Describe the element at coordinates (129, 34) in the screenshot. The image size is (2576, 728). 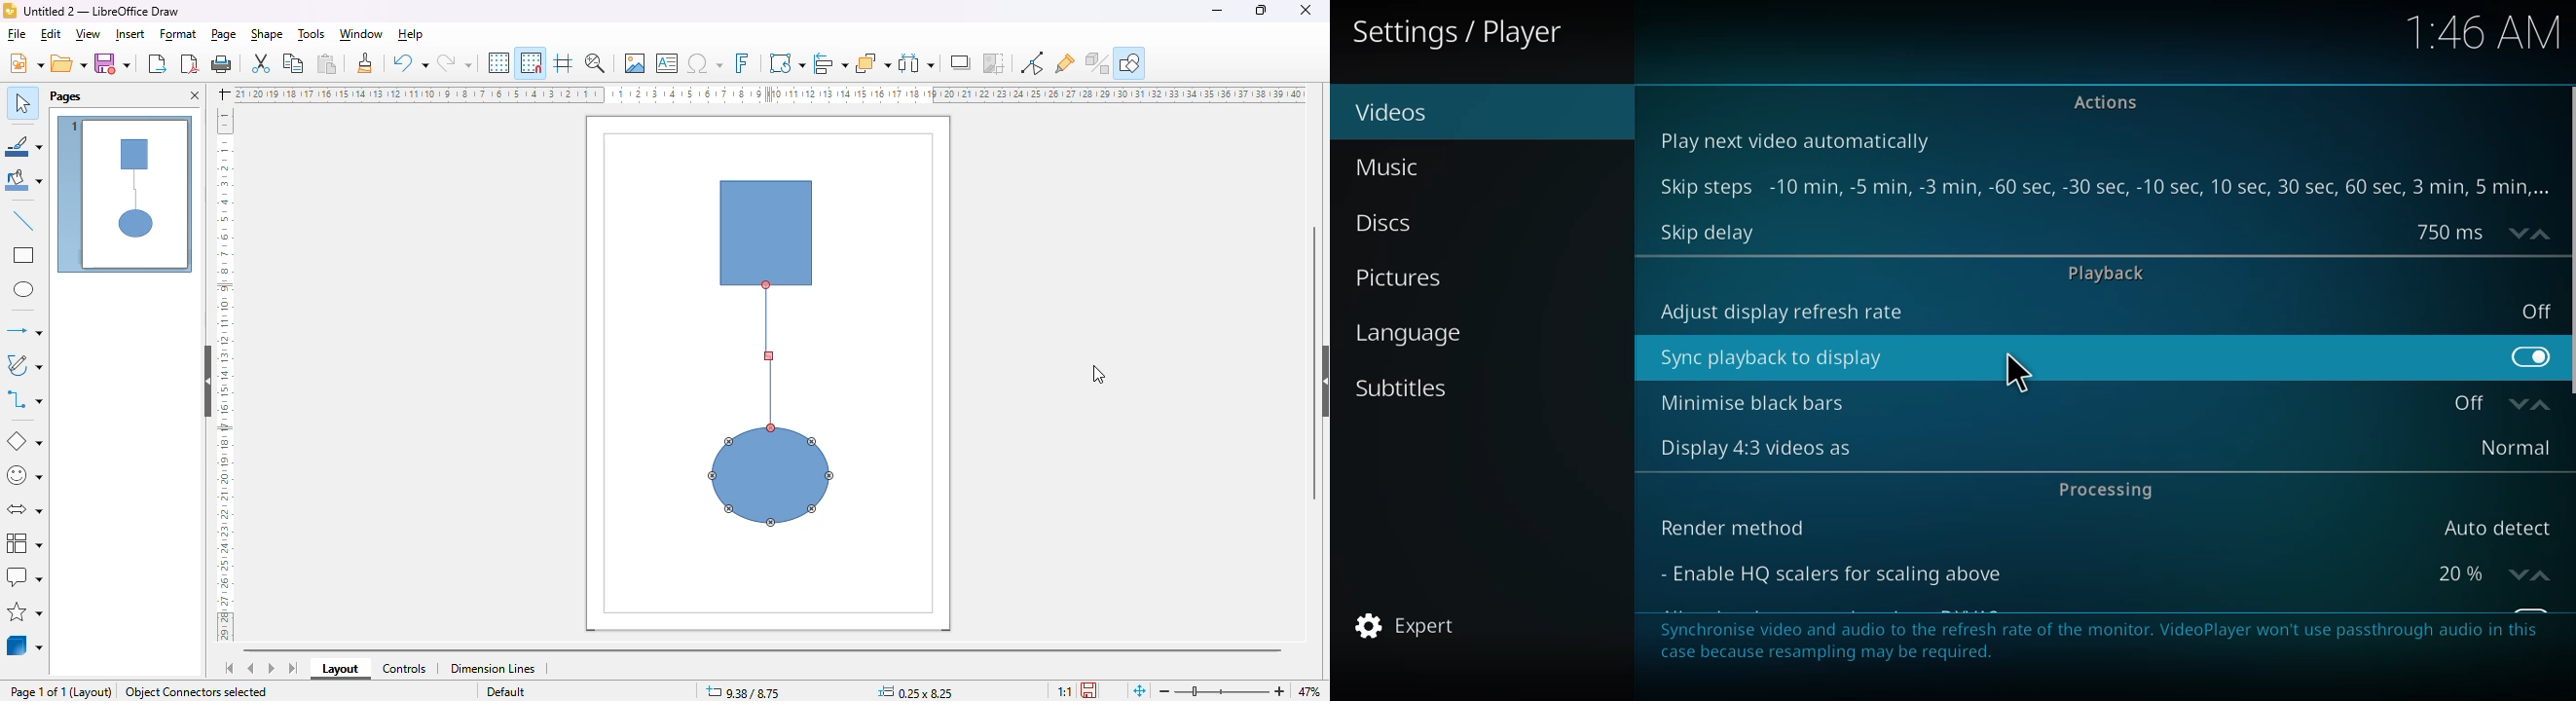
I see `insert` at that location.